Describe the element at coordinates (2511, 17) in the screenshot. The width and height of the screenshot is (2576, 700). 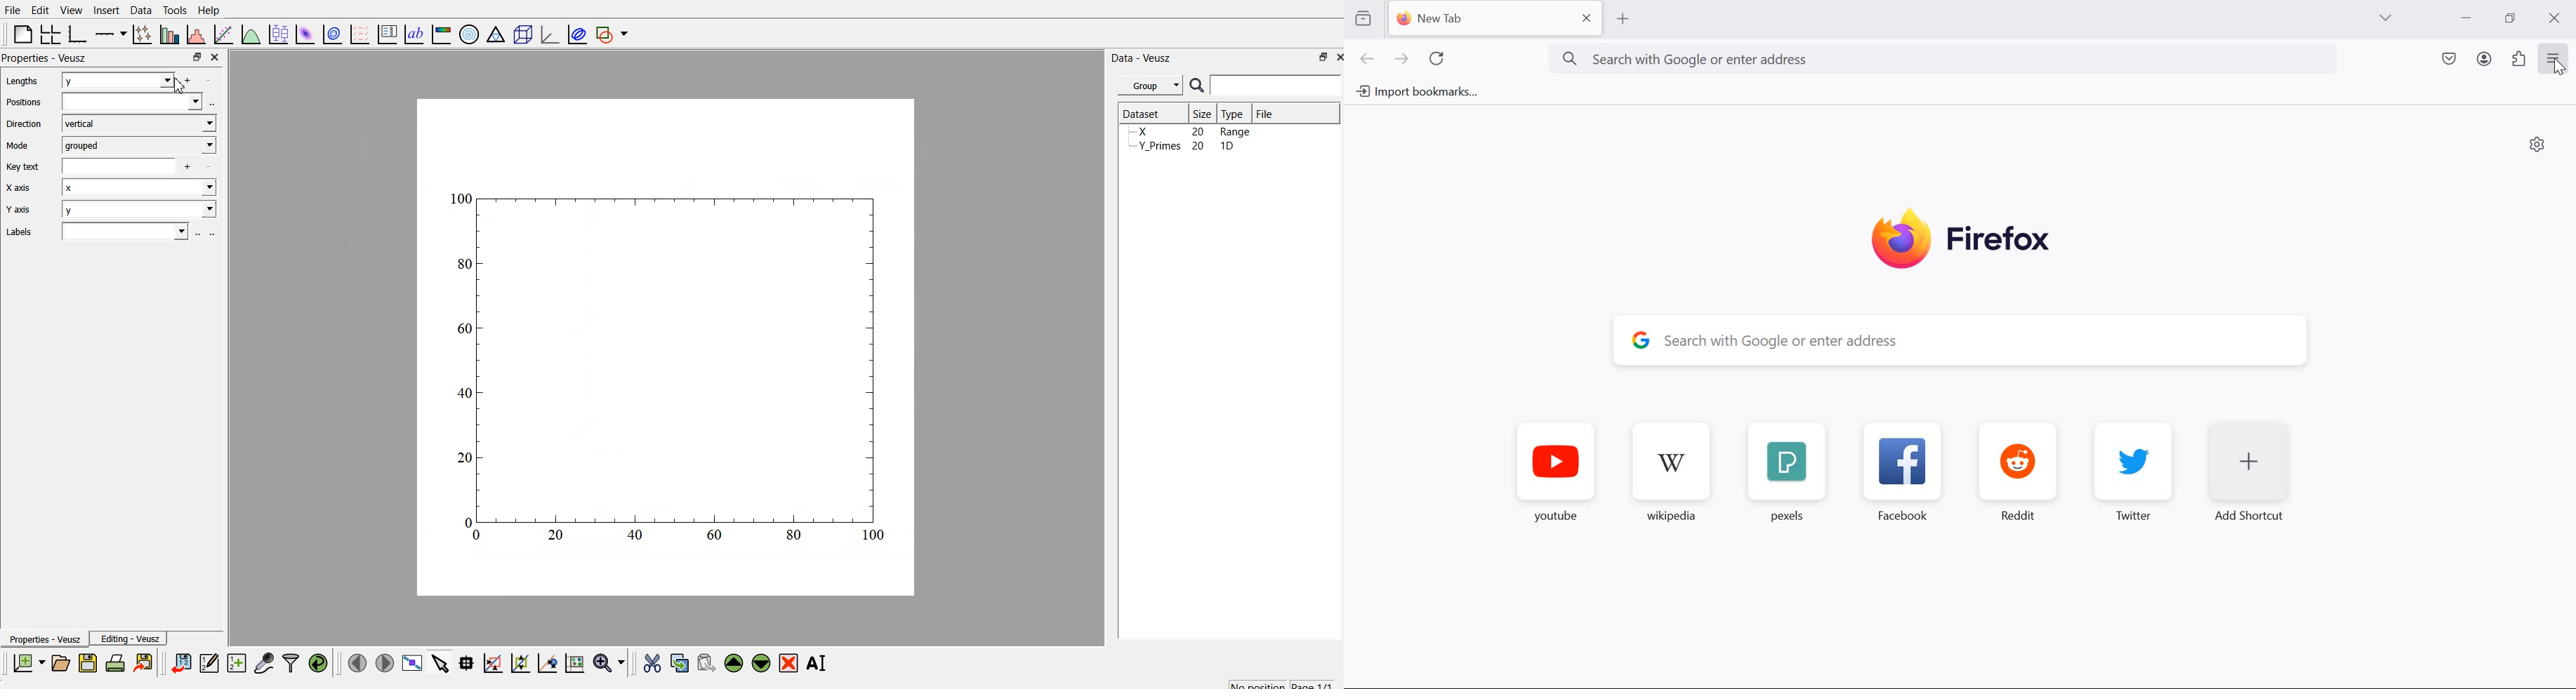
I see `restore down` at that location.